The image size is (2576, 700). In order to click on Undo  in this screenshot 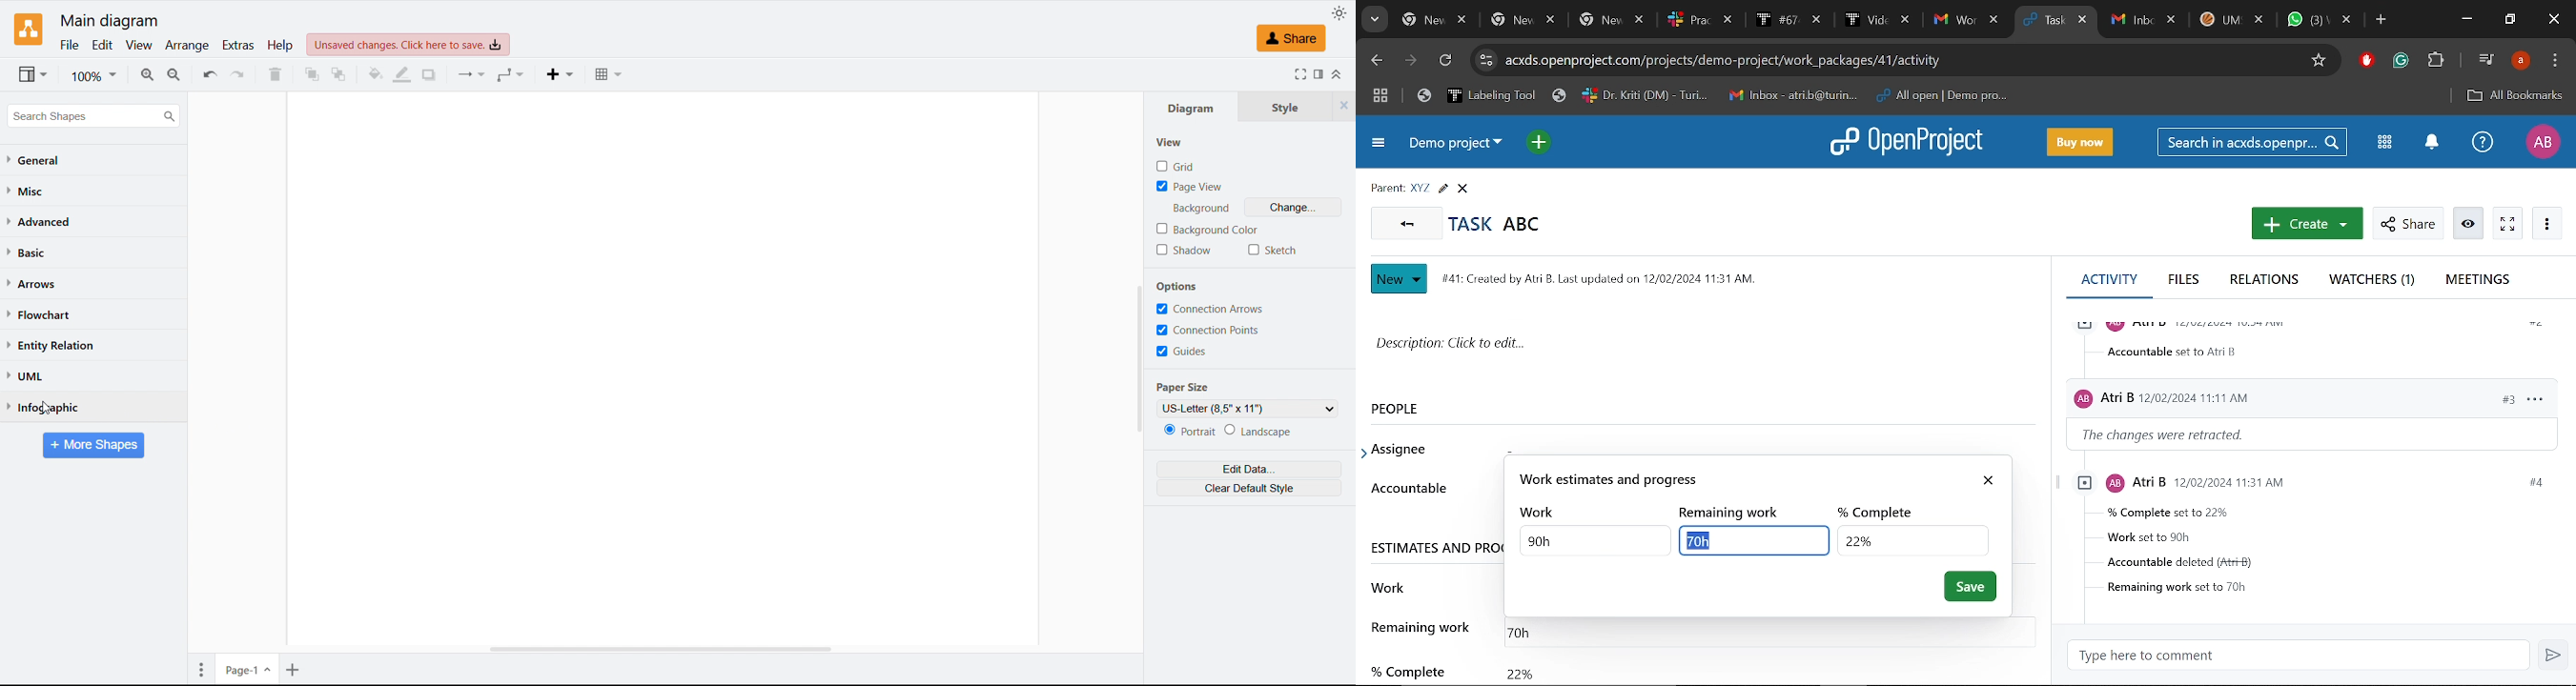, I will do `click(209, 76)`.